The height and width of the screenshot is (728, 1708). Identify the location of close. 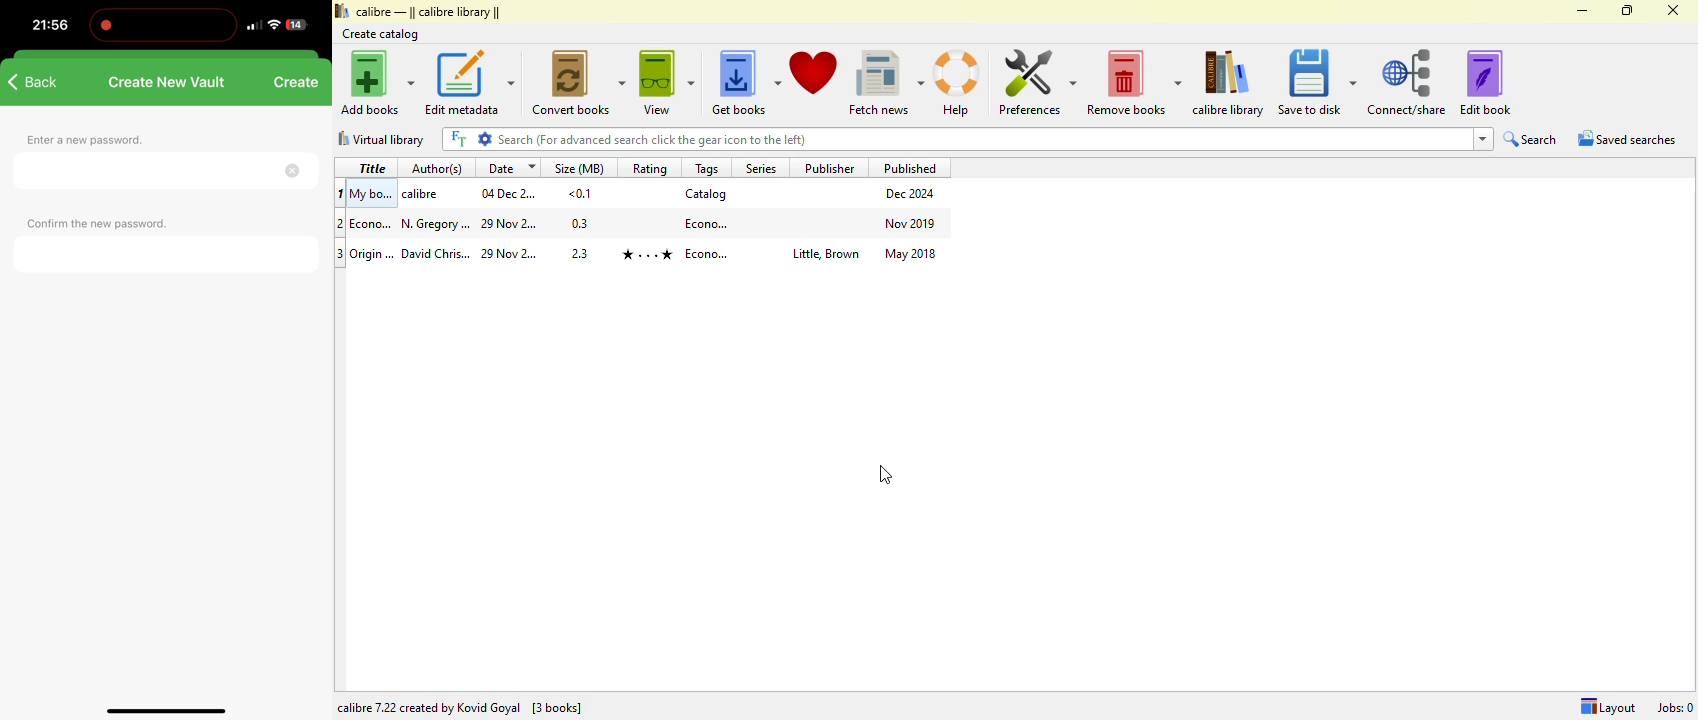
(1672, 10).